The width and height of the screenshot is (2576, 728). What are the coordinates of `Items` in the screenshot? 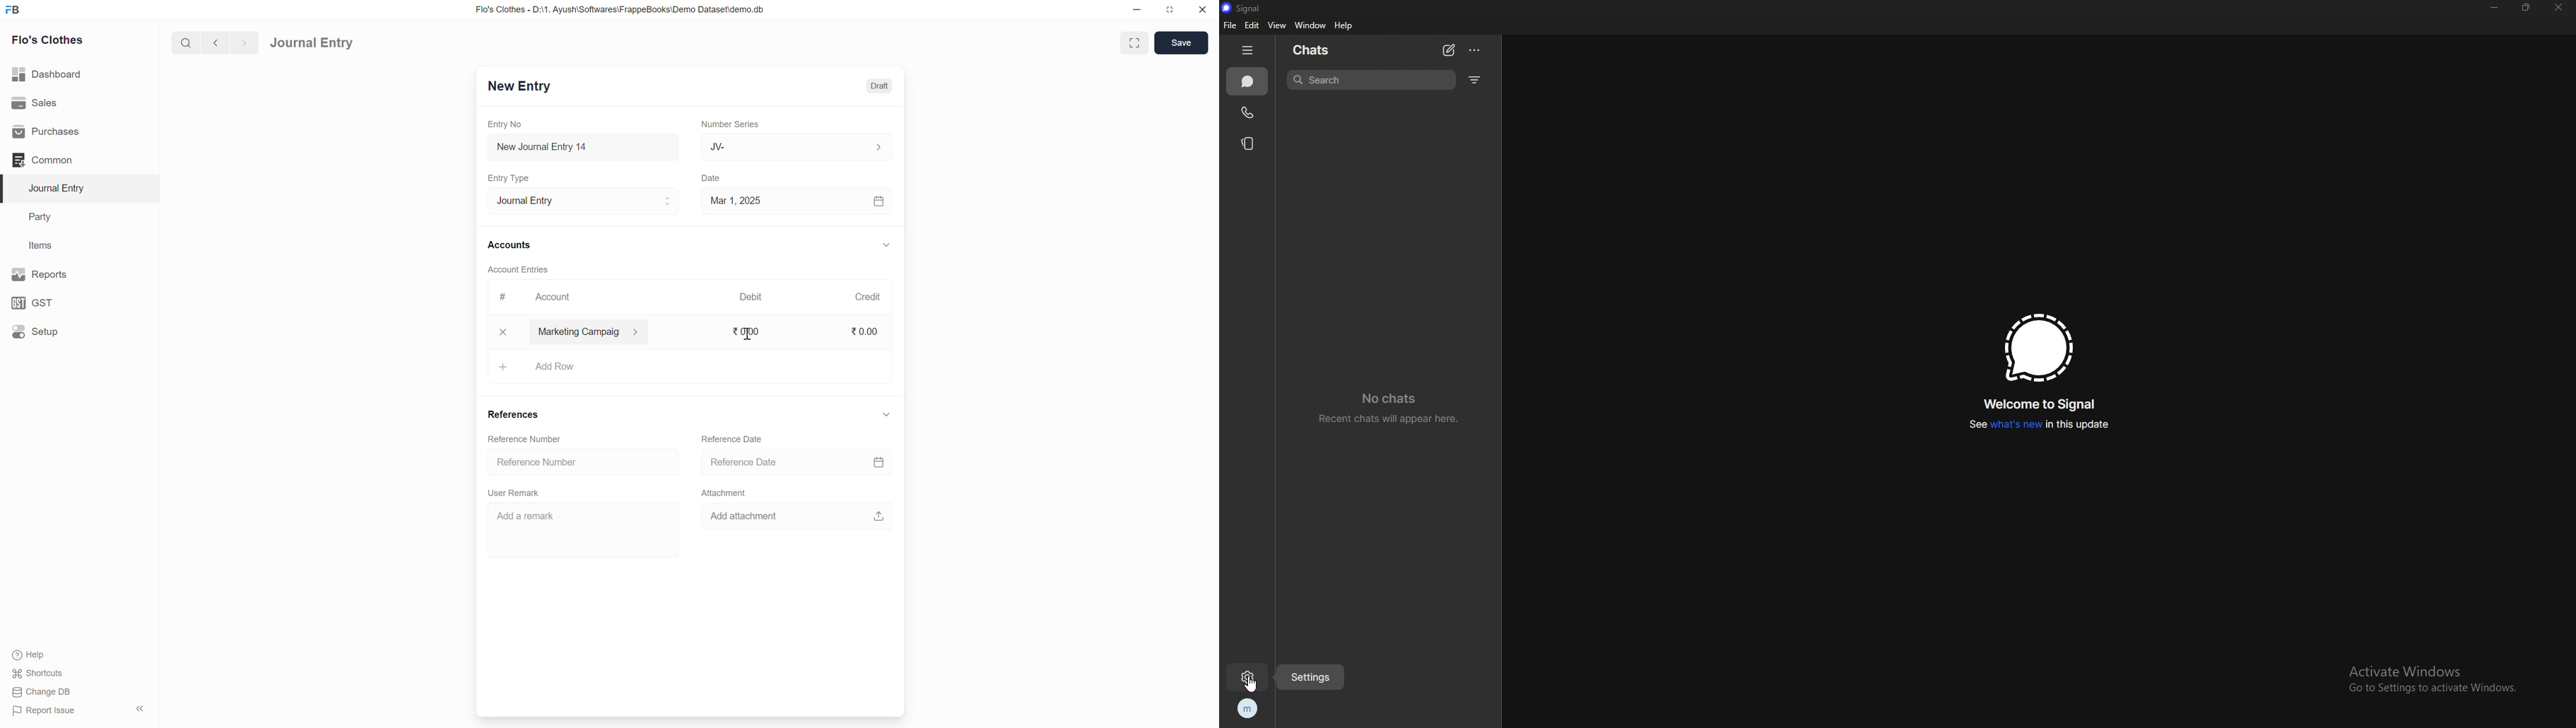 It's located at (40, 245).